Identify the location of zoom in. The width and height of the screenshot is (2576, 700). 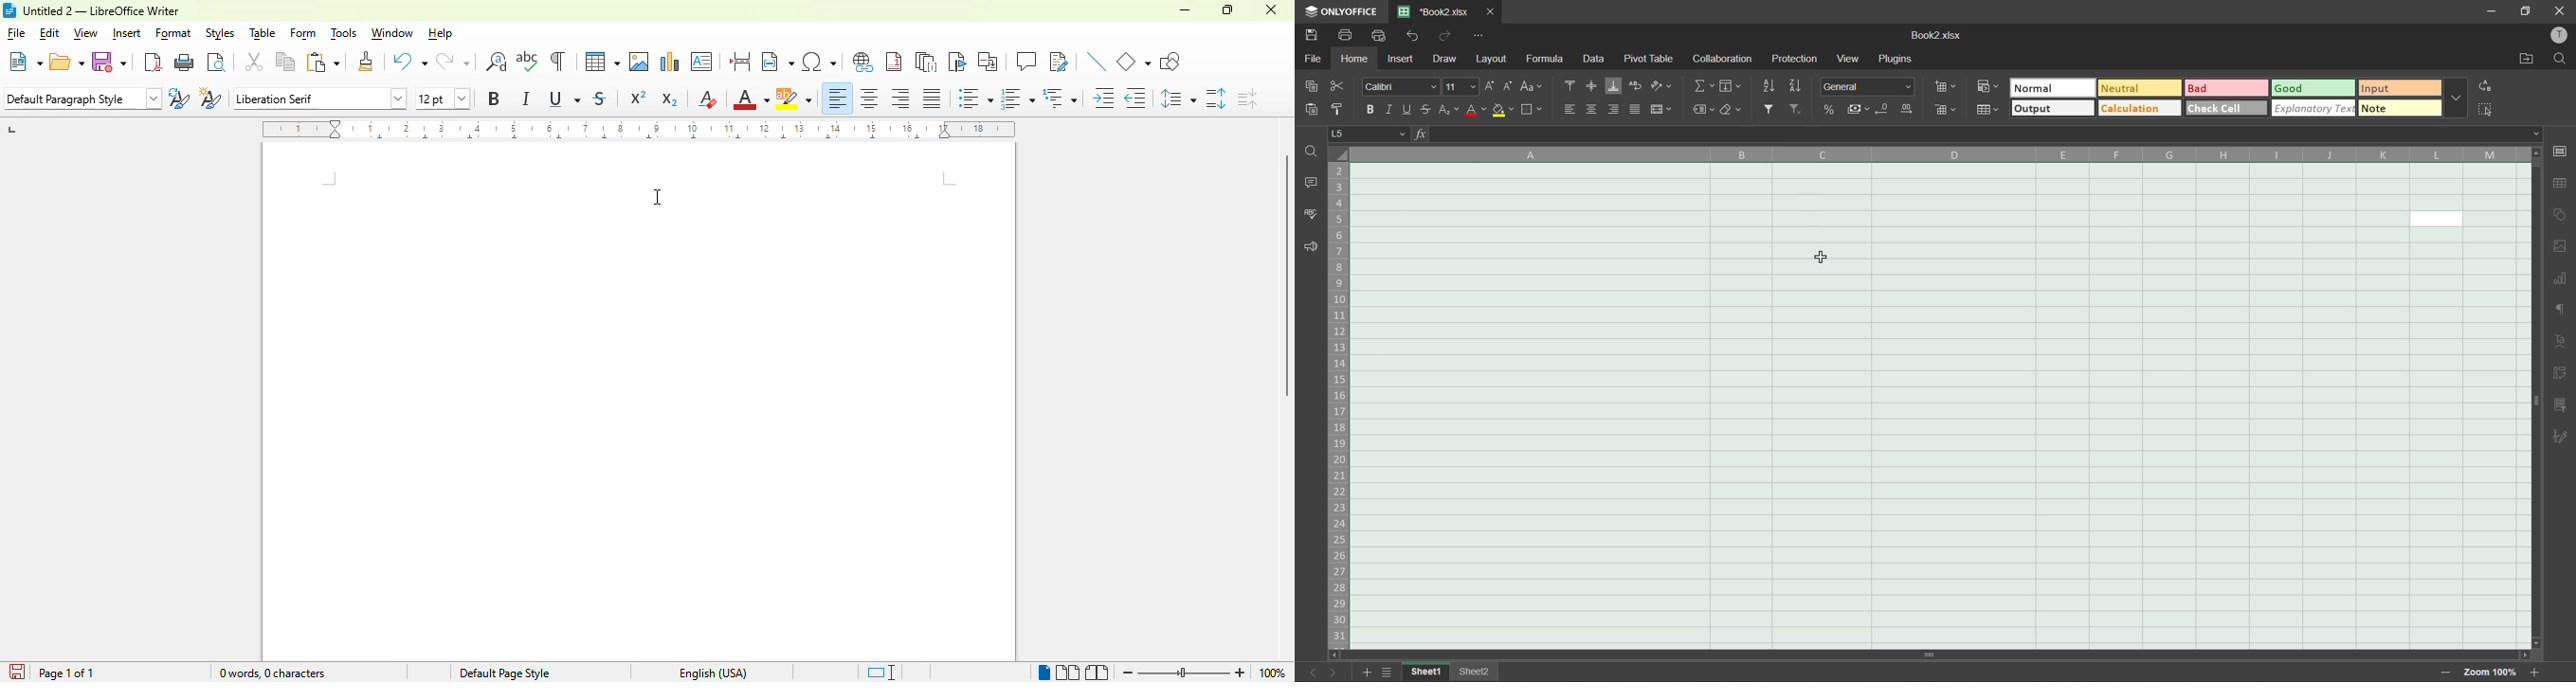
(1241, 673).